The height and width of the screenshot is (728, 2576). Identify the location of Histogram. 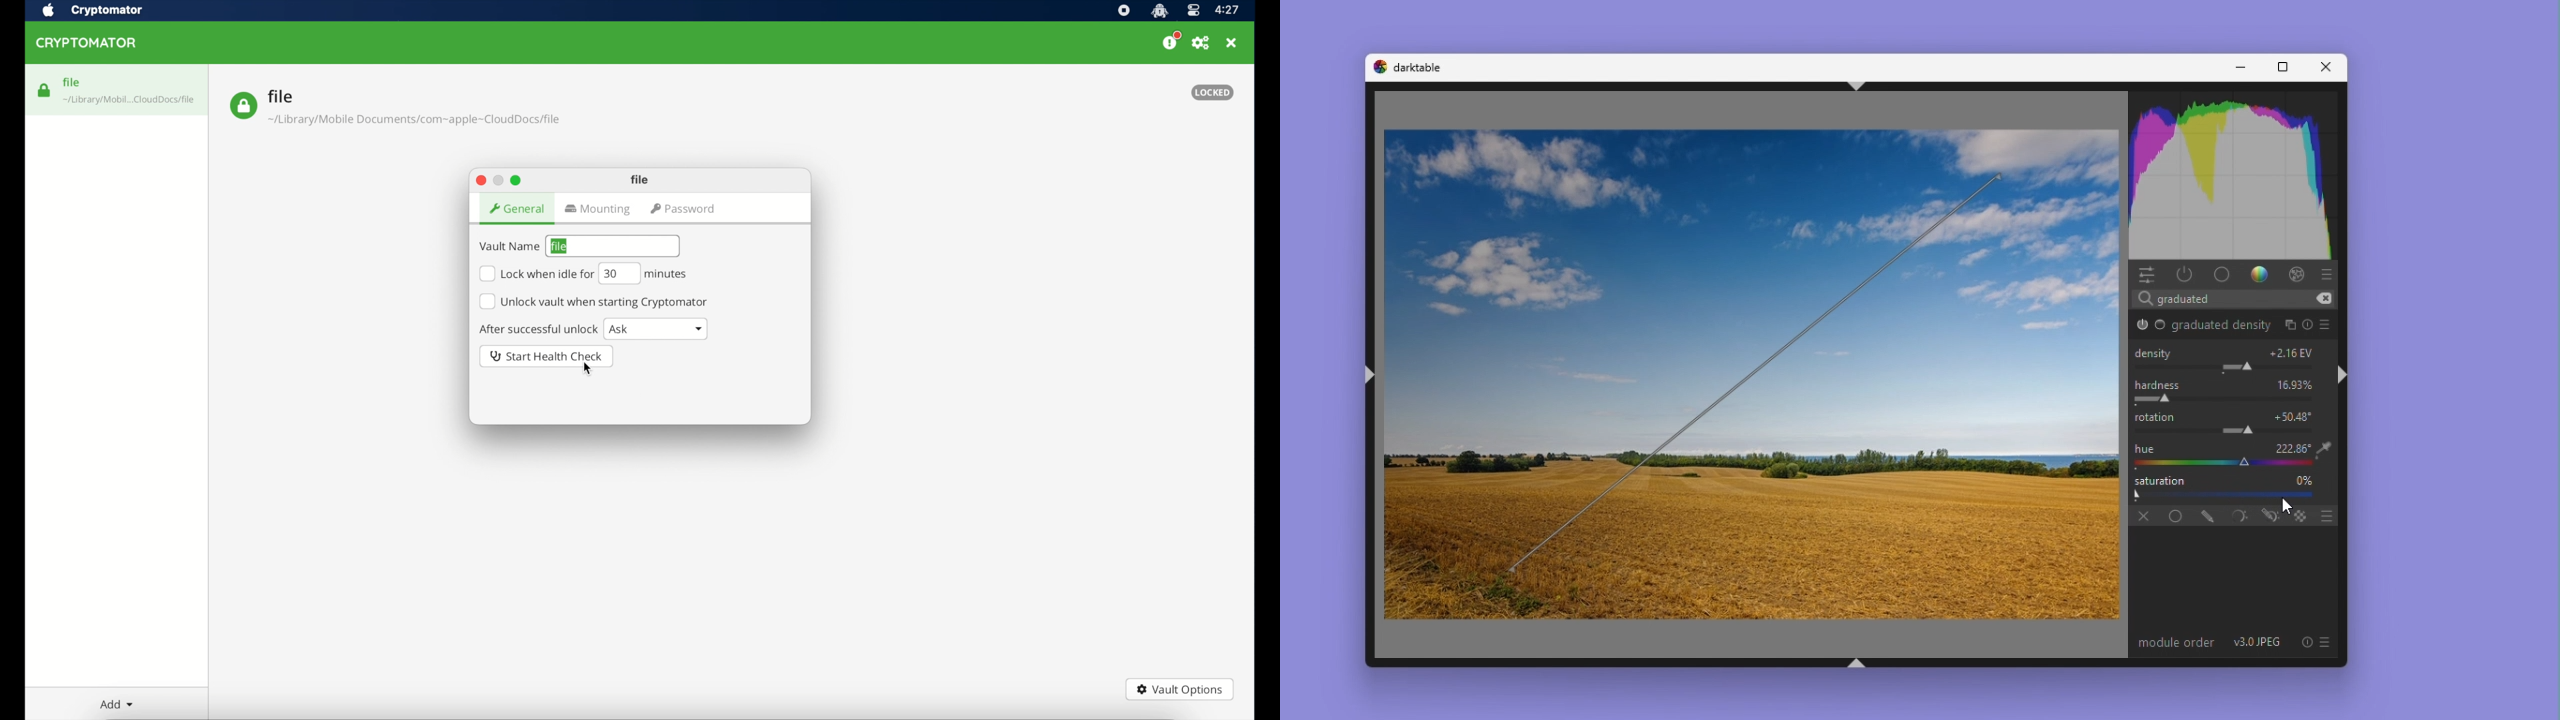
(2237, 176).